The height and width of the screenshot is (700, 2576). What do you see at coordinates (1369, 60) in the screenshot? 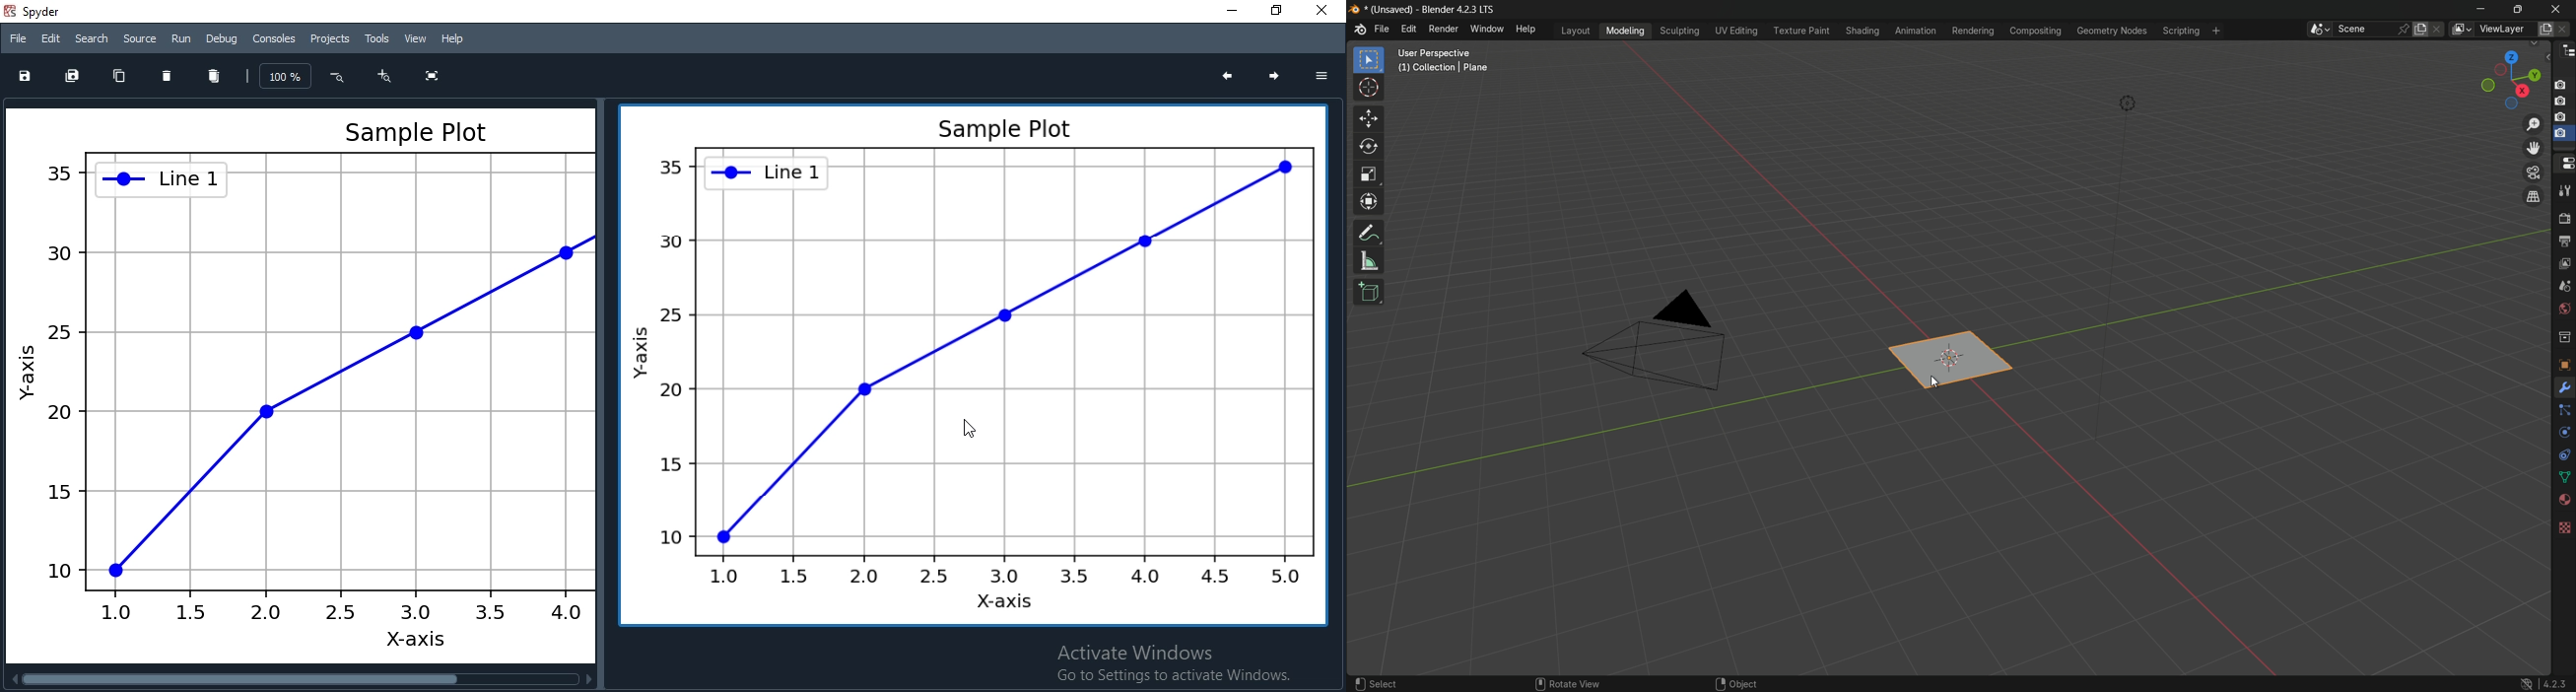
I see `select box` at bounding box center [1369, 60].